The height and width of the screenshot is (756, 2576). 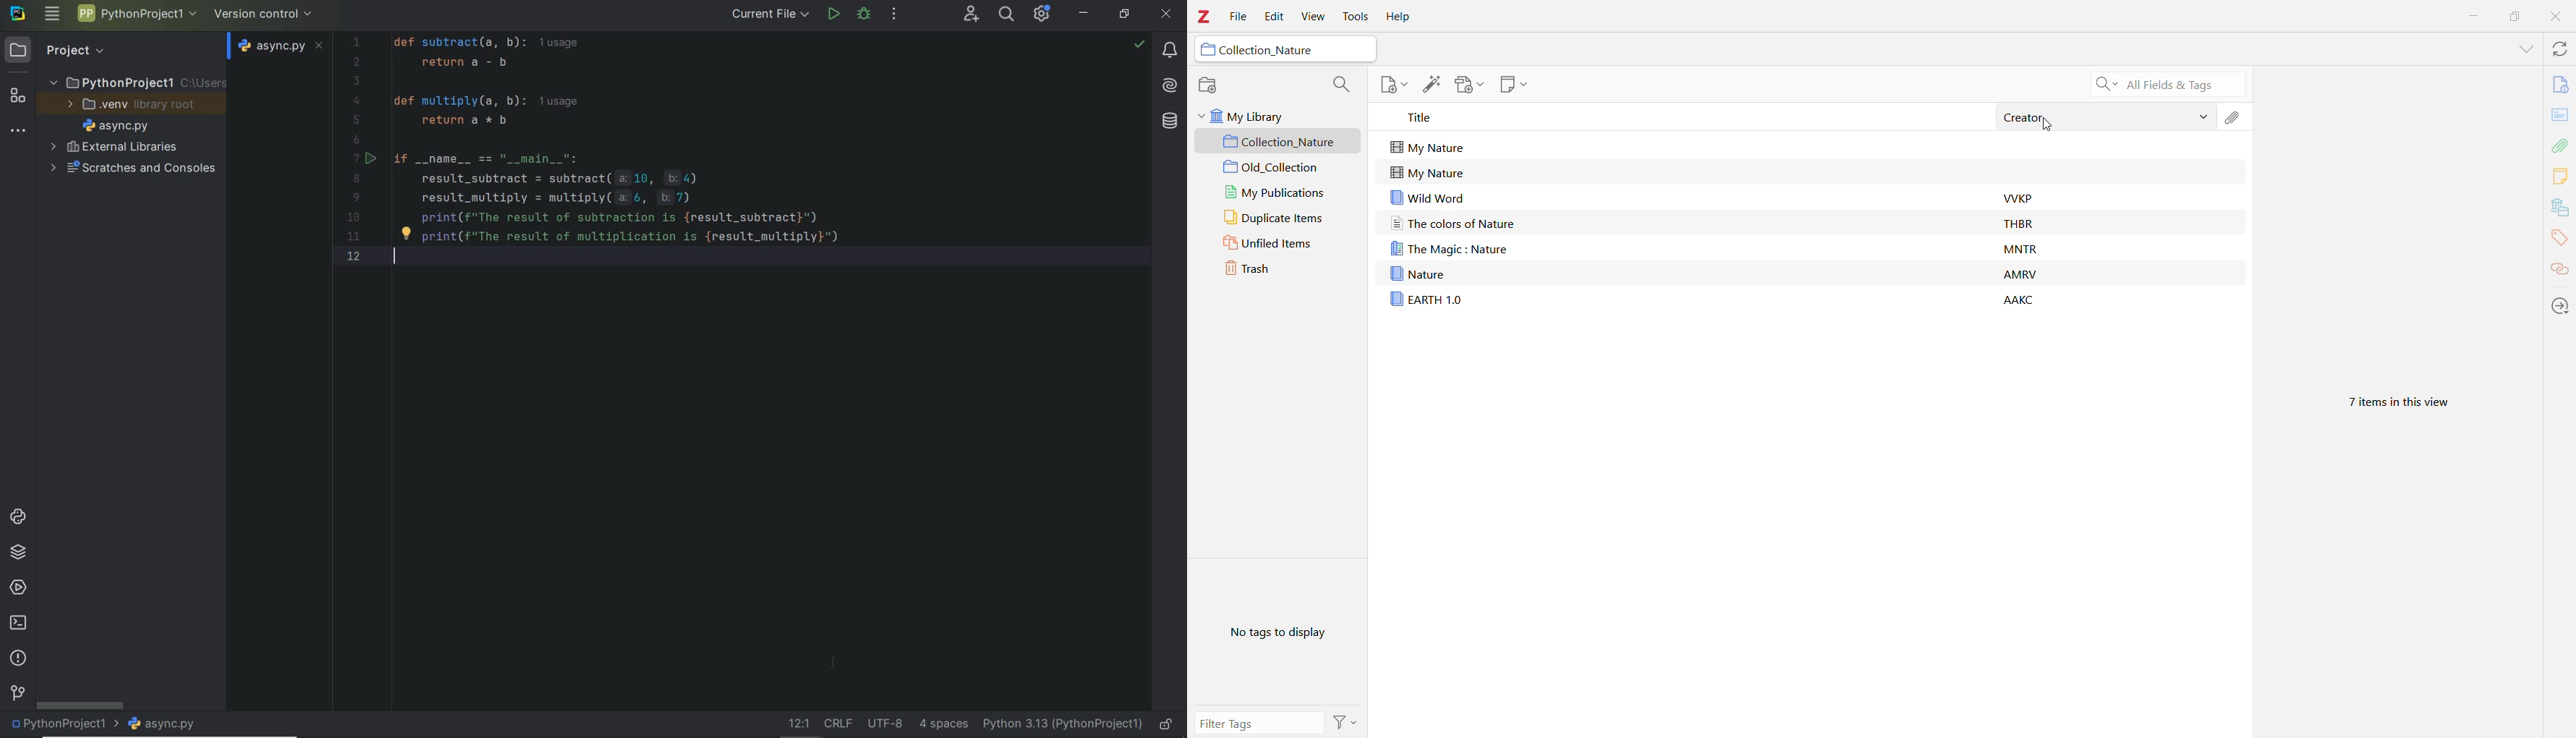 I want to click on New Collection, so click(x=1208, y=83).